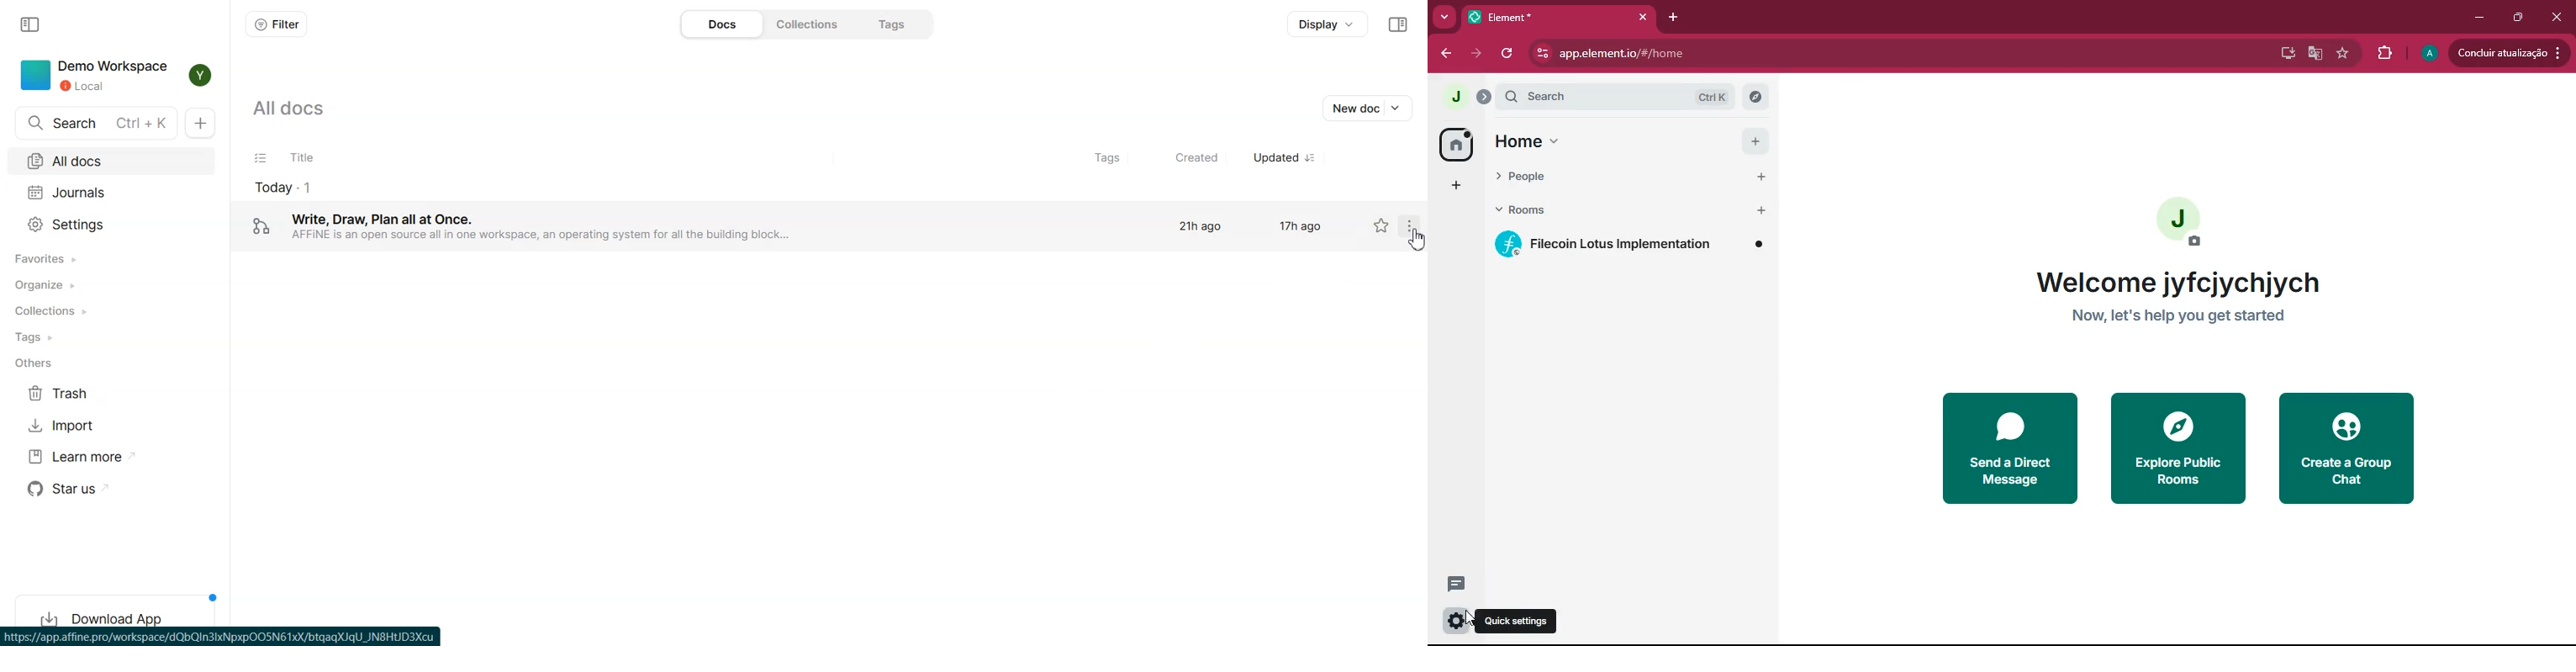 The width and height of the screenshot is (2576, 672). What do you see at coordinates (786, 229) in the screenshot?
I see `‘Write, Draw, Plan all at Once. 21h ago 17h ago
AFFINE is an open source all in one workspace, an operating system for all the building block` at bounding box center [786, 229].